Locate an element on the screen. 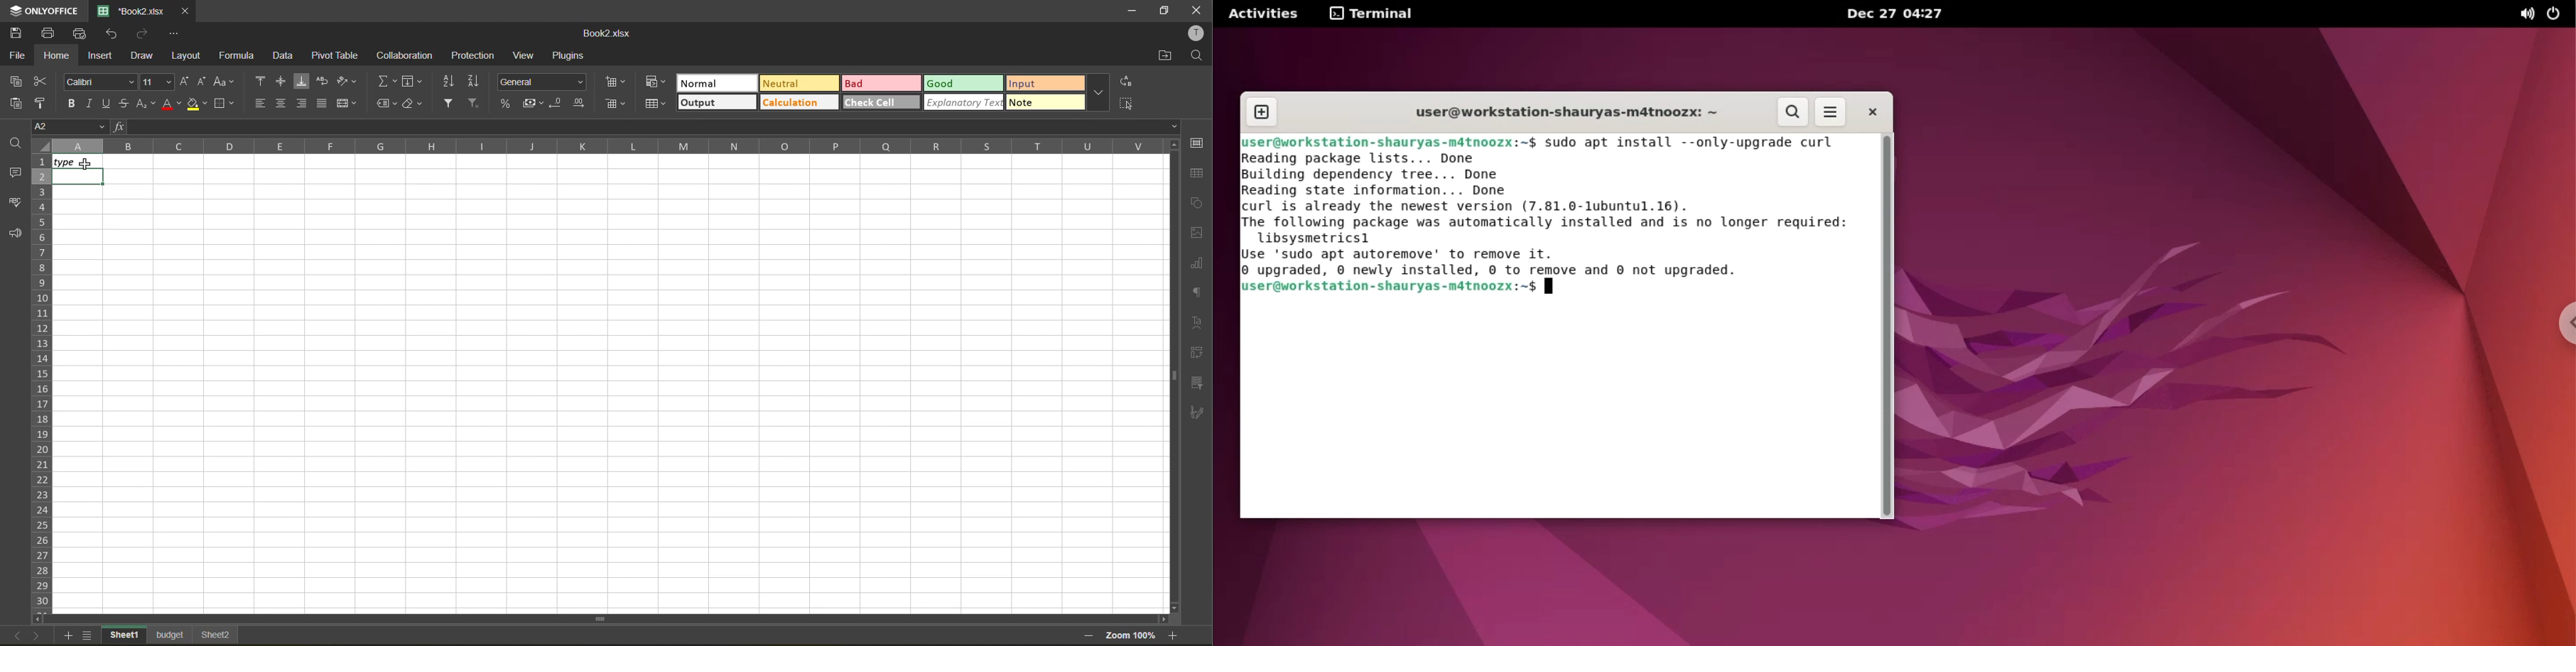  select all is located at coordinates (1126, 104).